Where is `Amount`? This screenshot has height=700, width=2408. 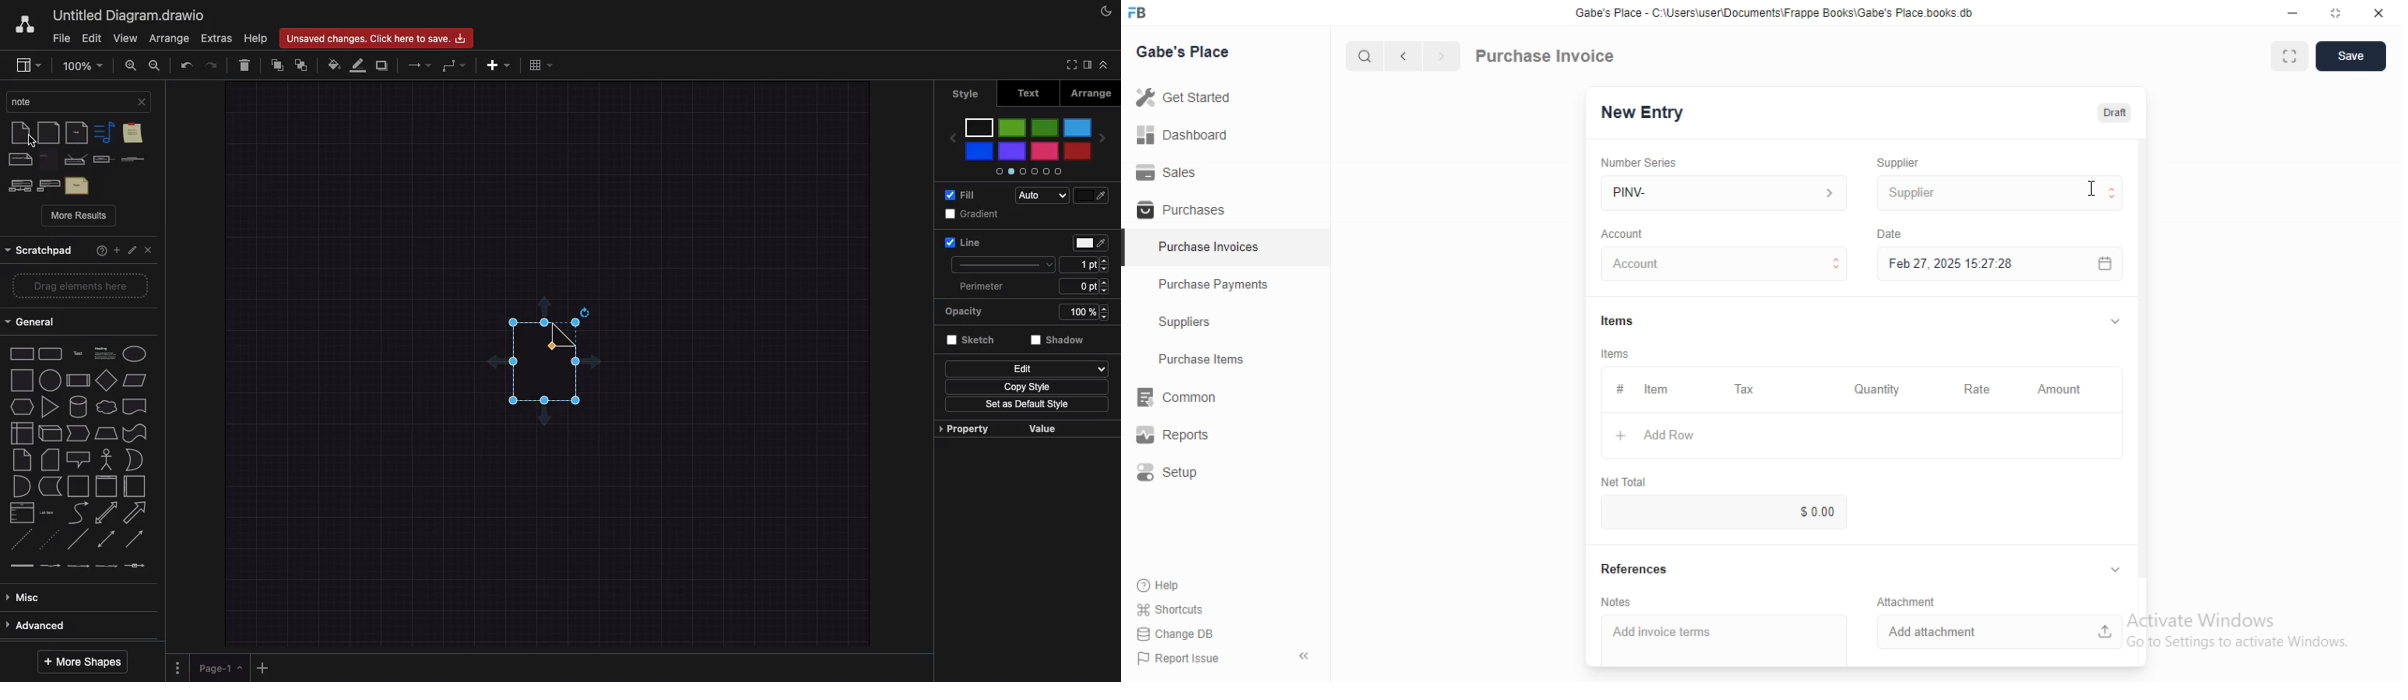 Amount is located at coordinates (2064, 390).